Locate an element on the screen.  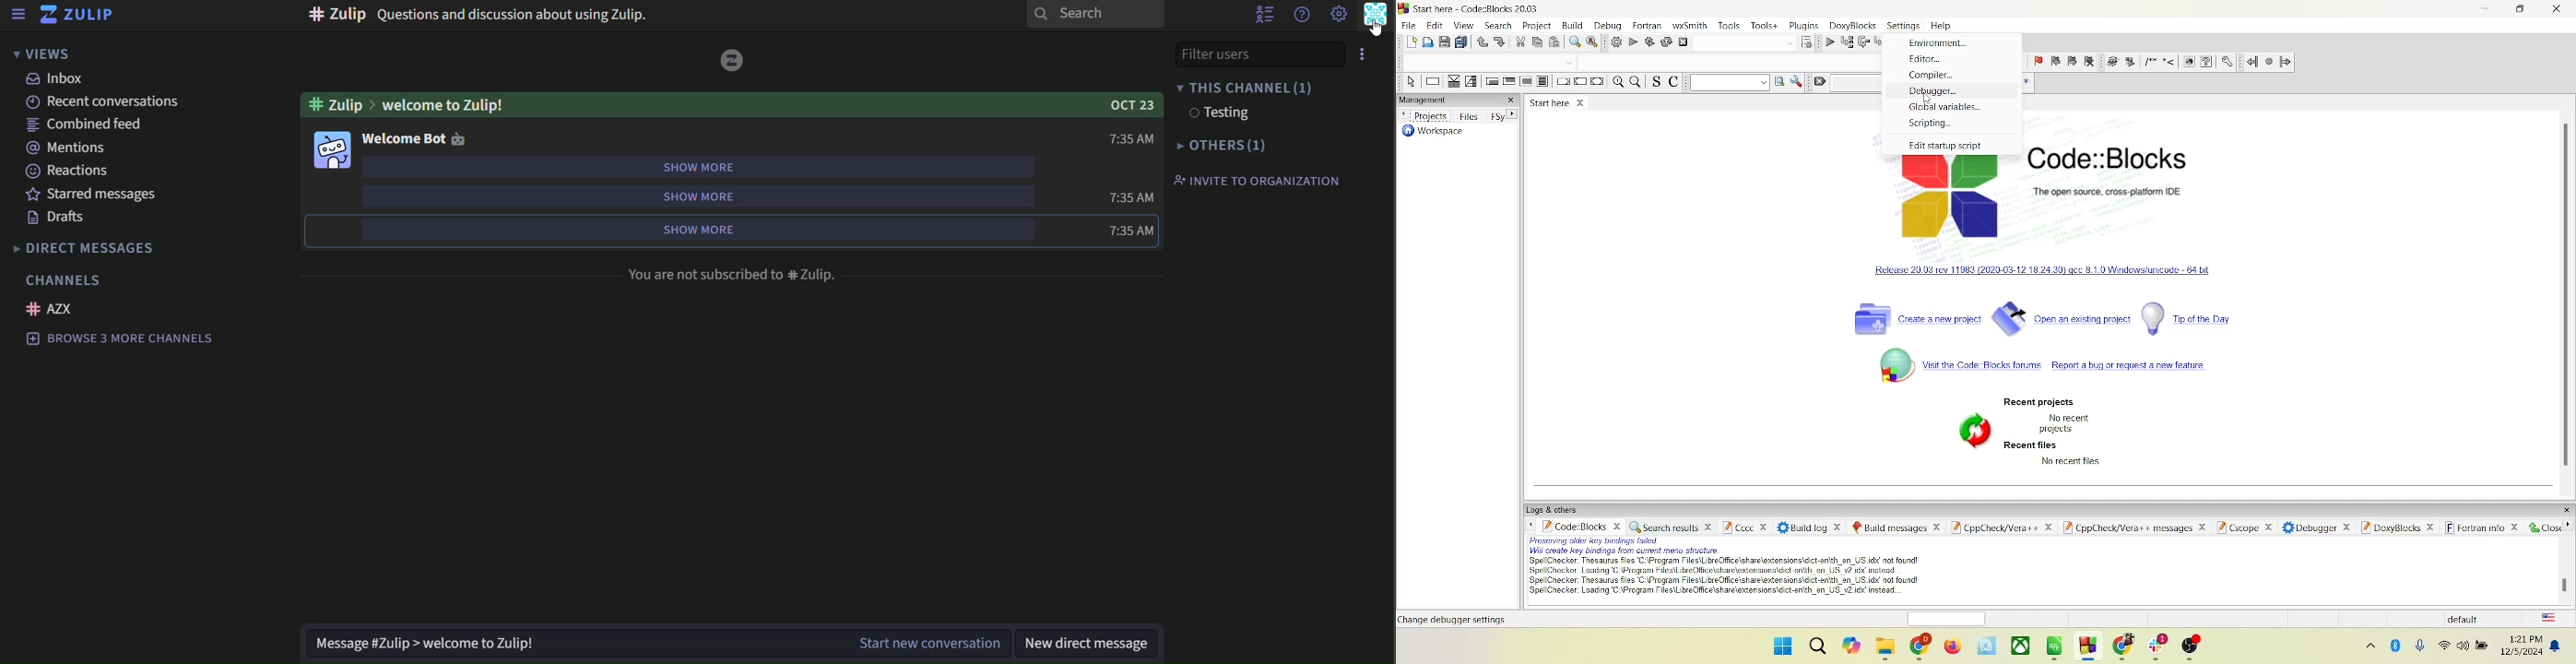
window is located at coordinates (1778, 647).